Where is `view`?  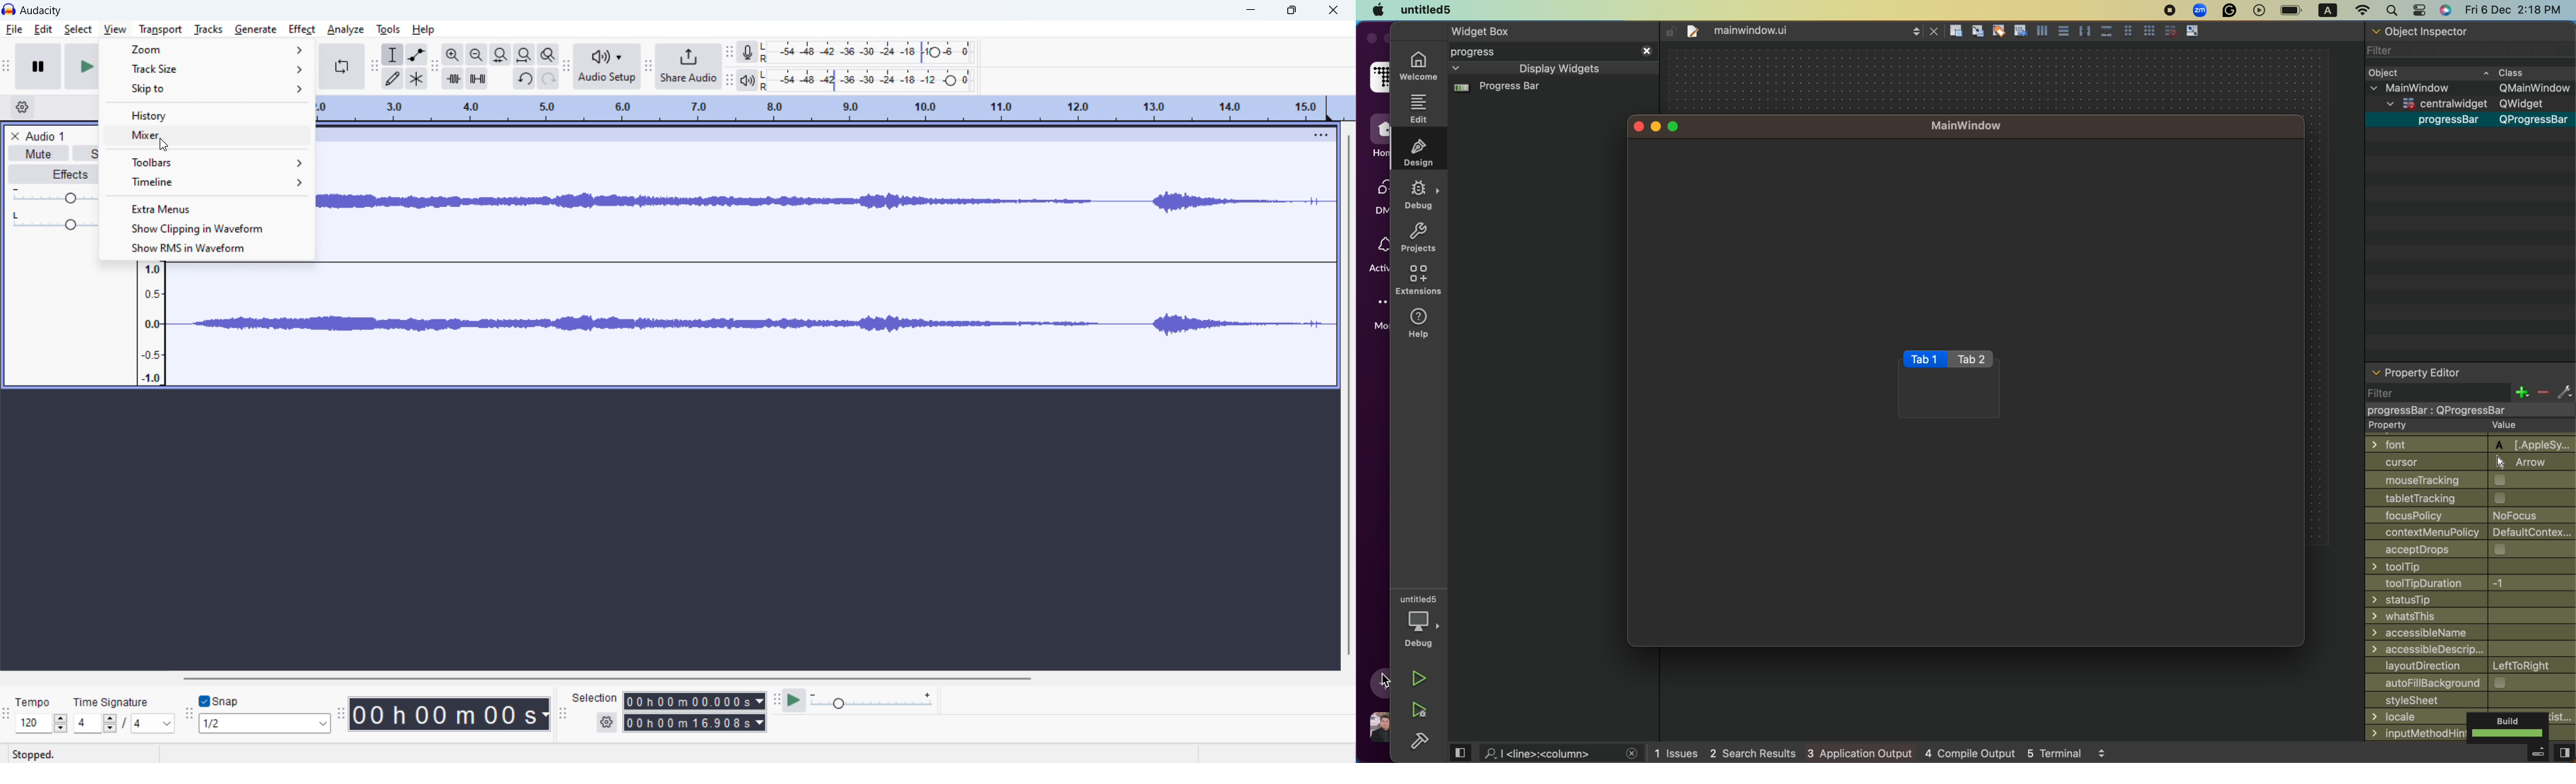 view is located at coordinates (115, 29).